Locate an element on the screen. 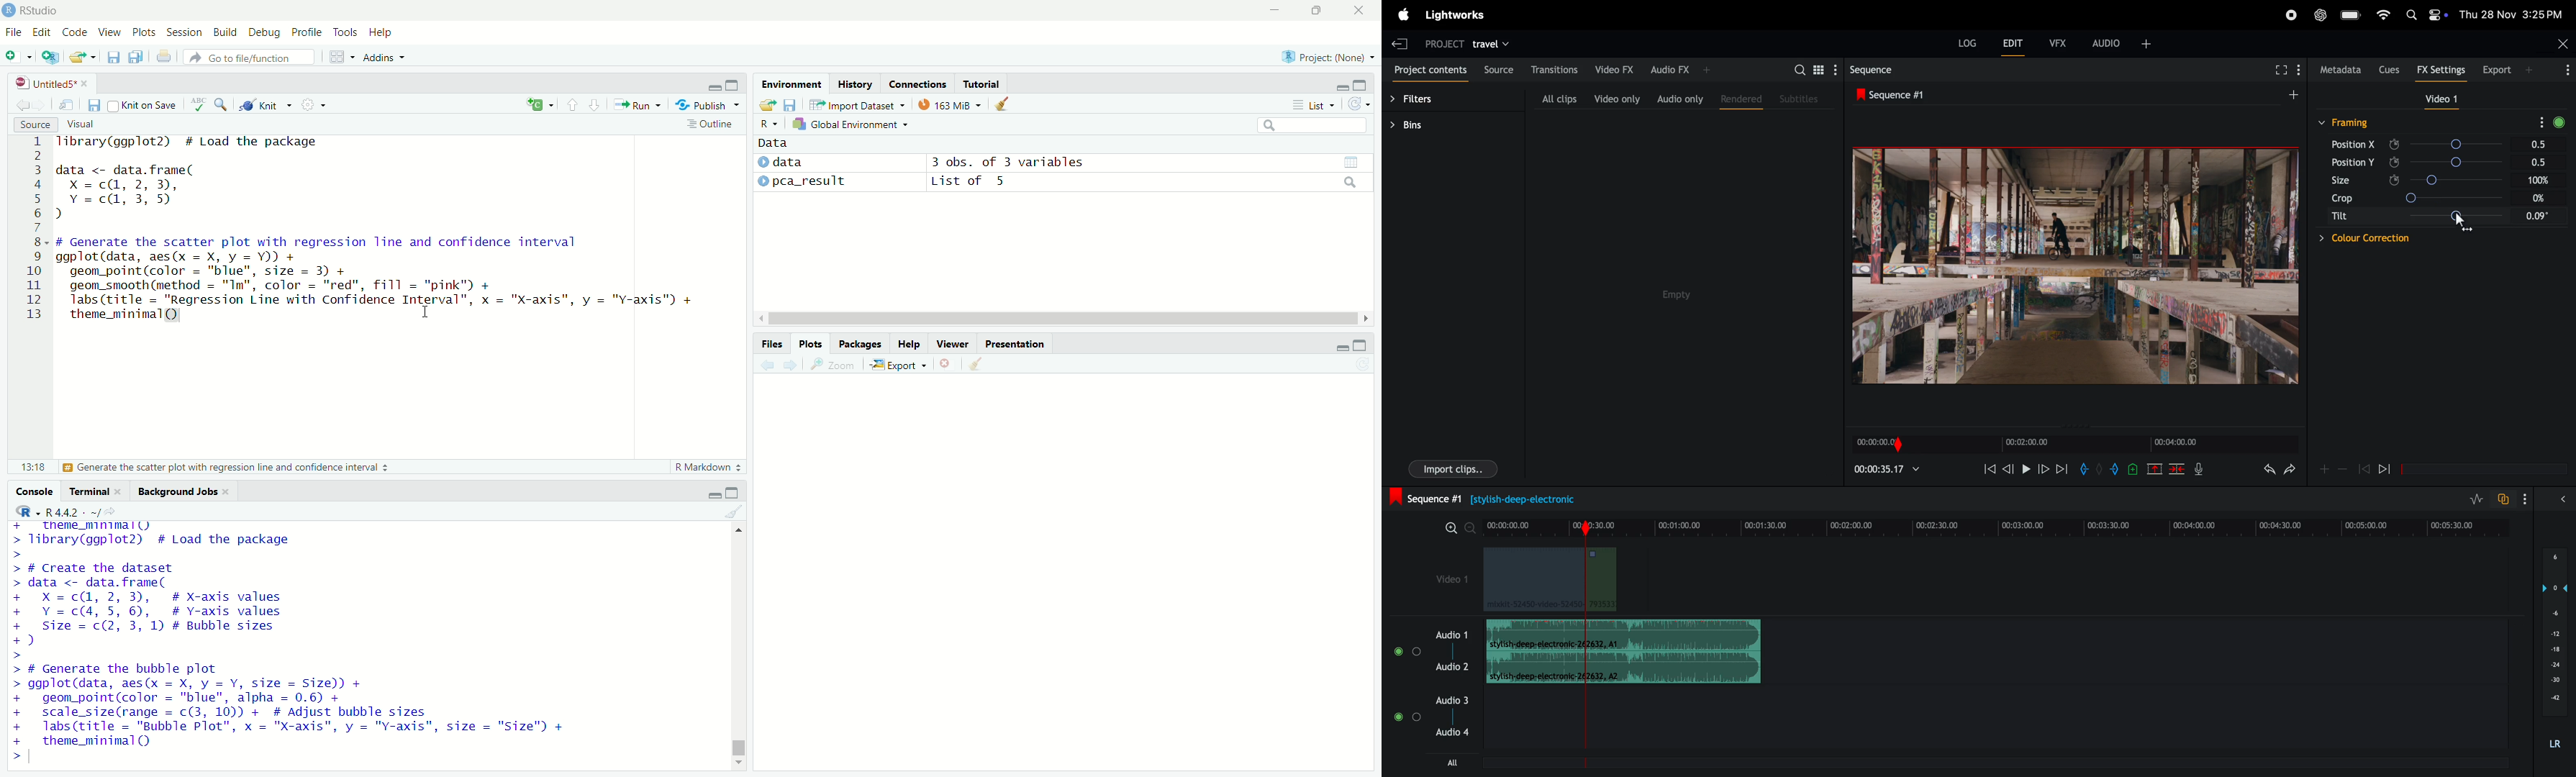 This screenshot has height=784, width=2576. Workspace panes is located at coordinates (341, 57).